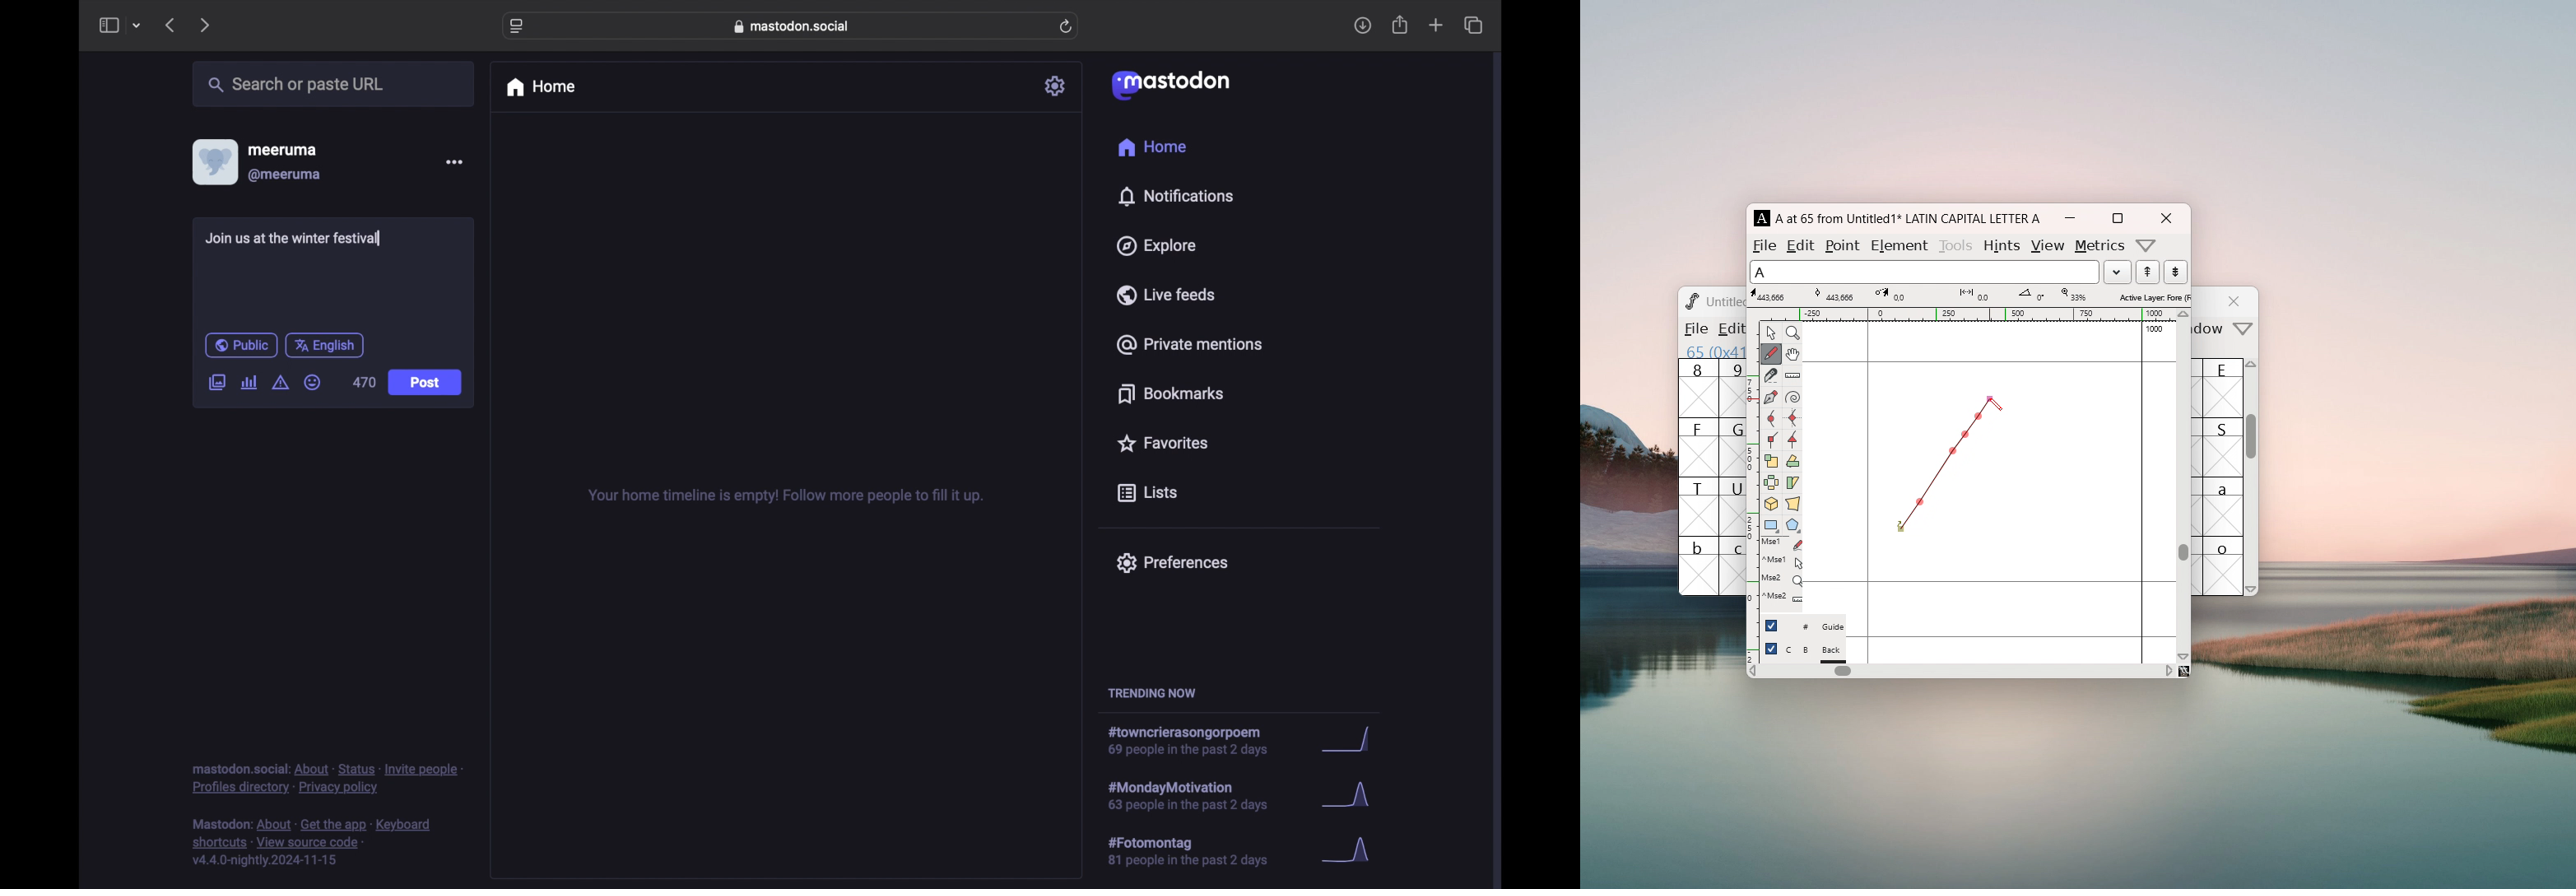  What do you see at coordinates (1690, 300) in the screenshot?
I see `logo` at bounding box center [1690, 300].